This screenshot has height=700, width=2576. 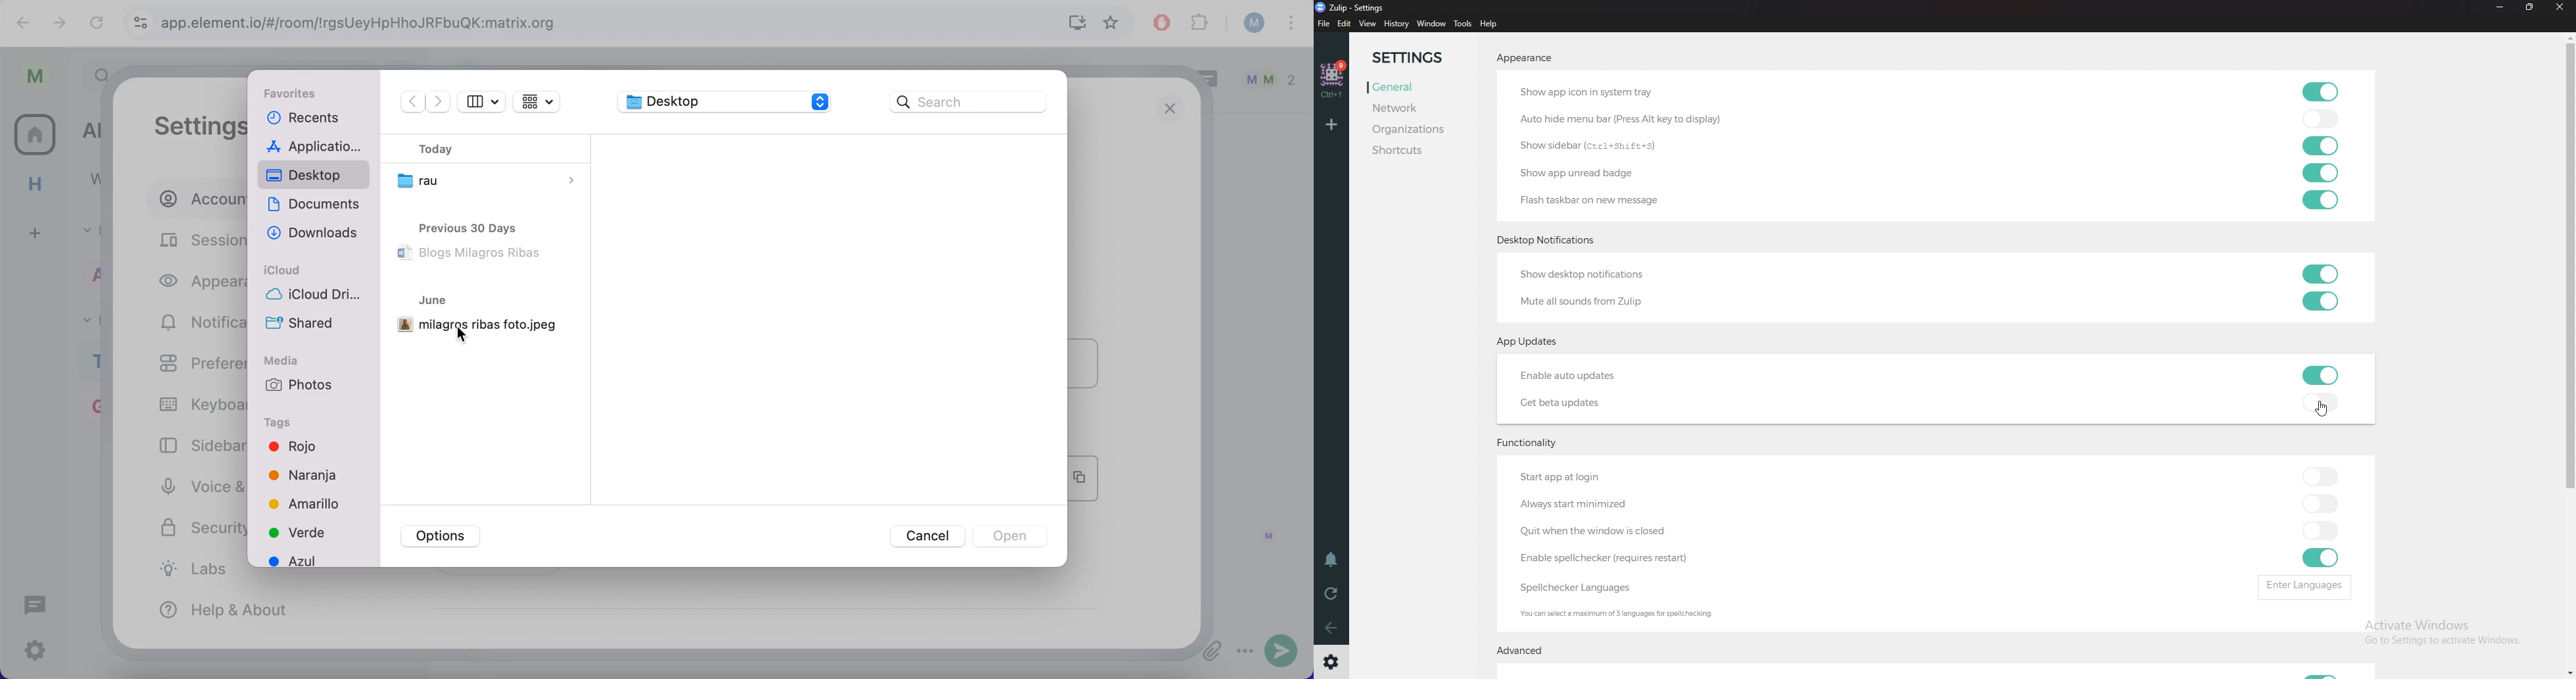 I want to click on threads, so click(x=35, y=605).